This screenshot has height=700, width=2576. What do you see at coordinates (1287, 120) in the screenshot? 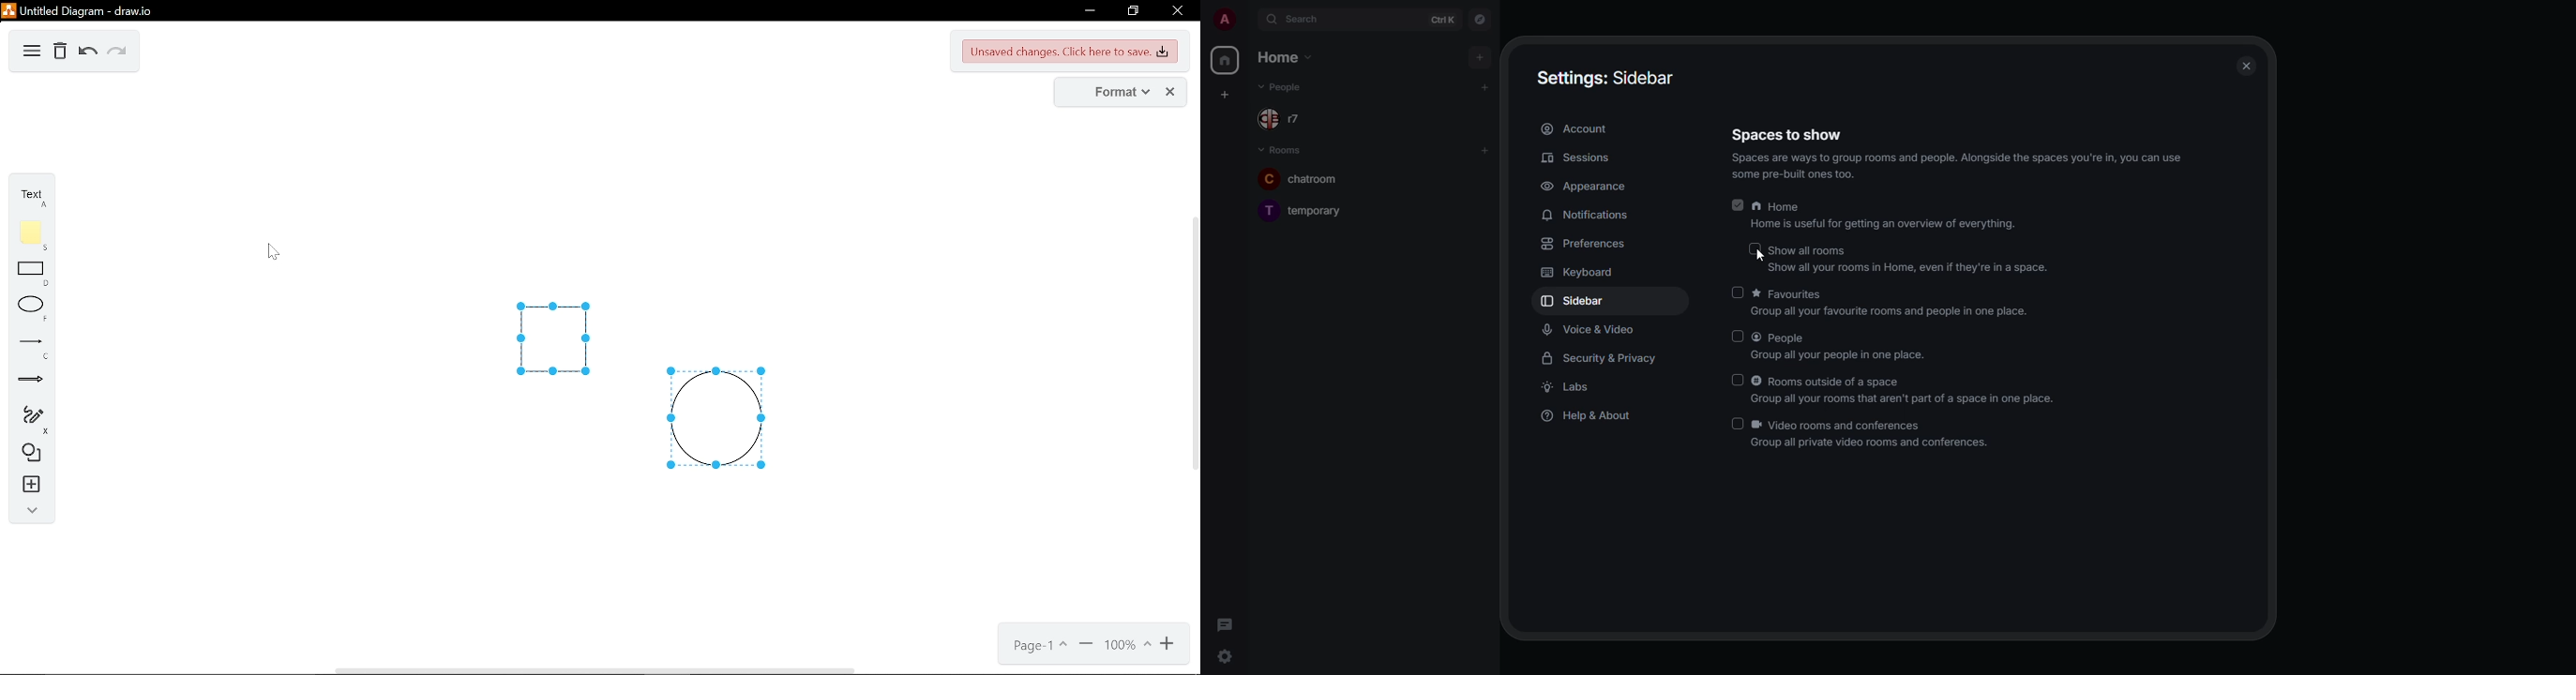
I see `r7` at bounding box center [1287, 120].